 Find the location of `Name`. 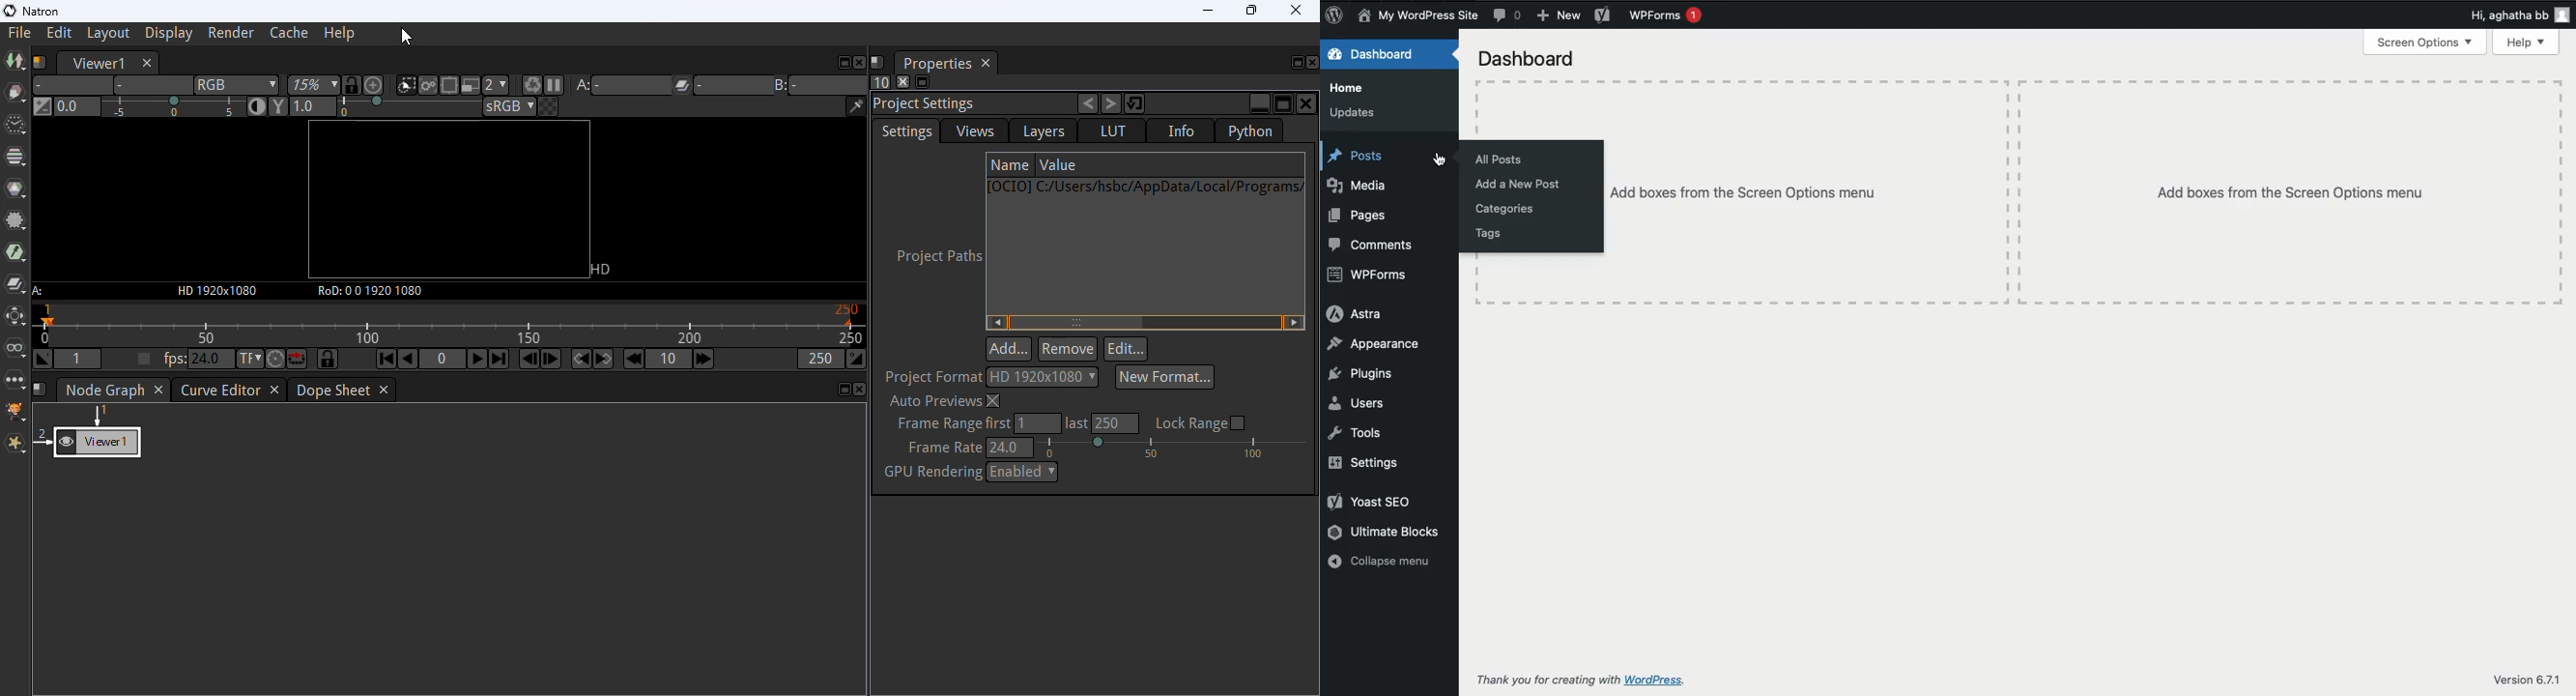

Name is located at coordinates (1418, 16).